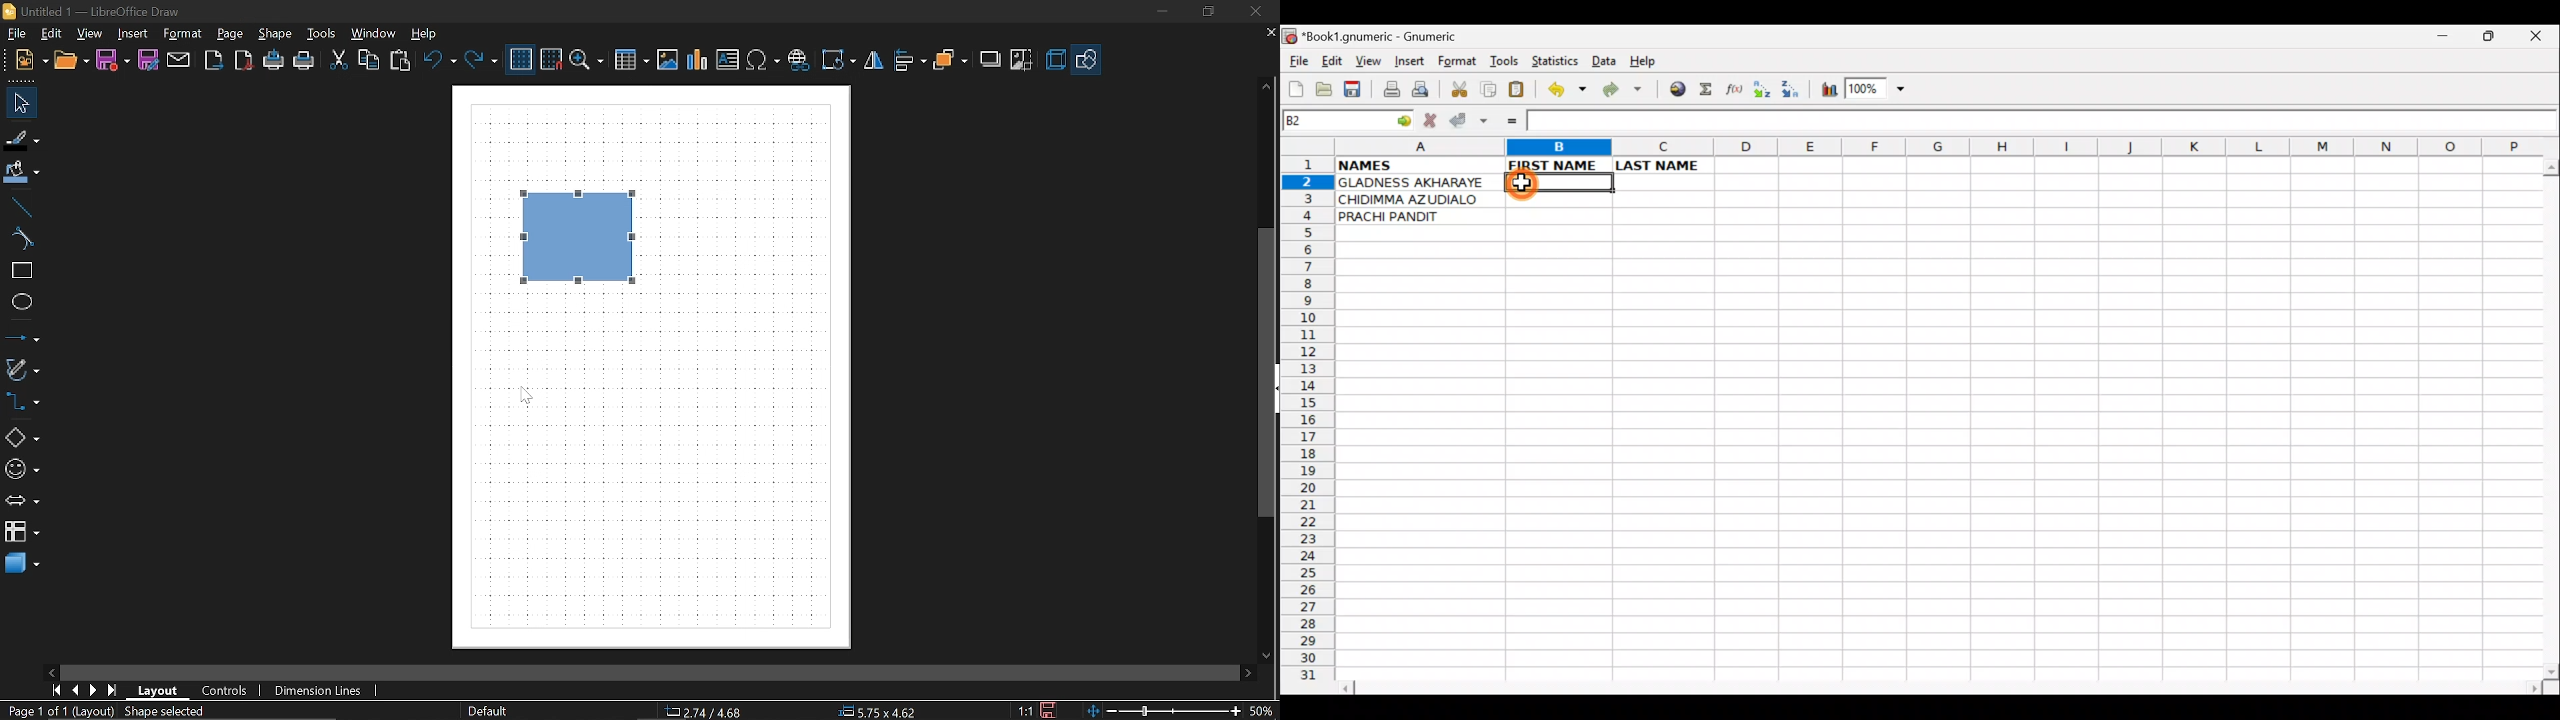  I want to click on snap to grid, so click(552, 59).